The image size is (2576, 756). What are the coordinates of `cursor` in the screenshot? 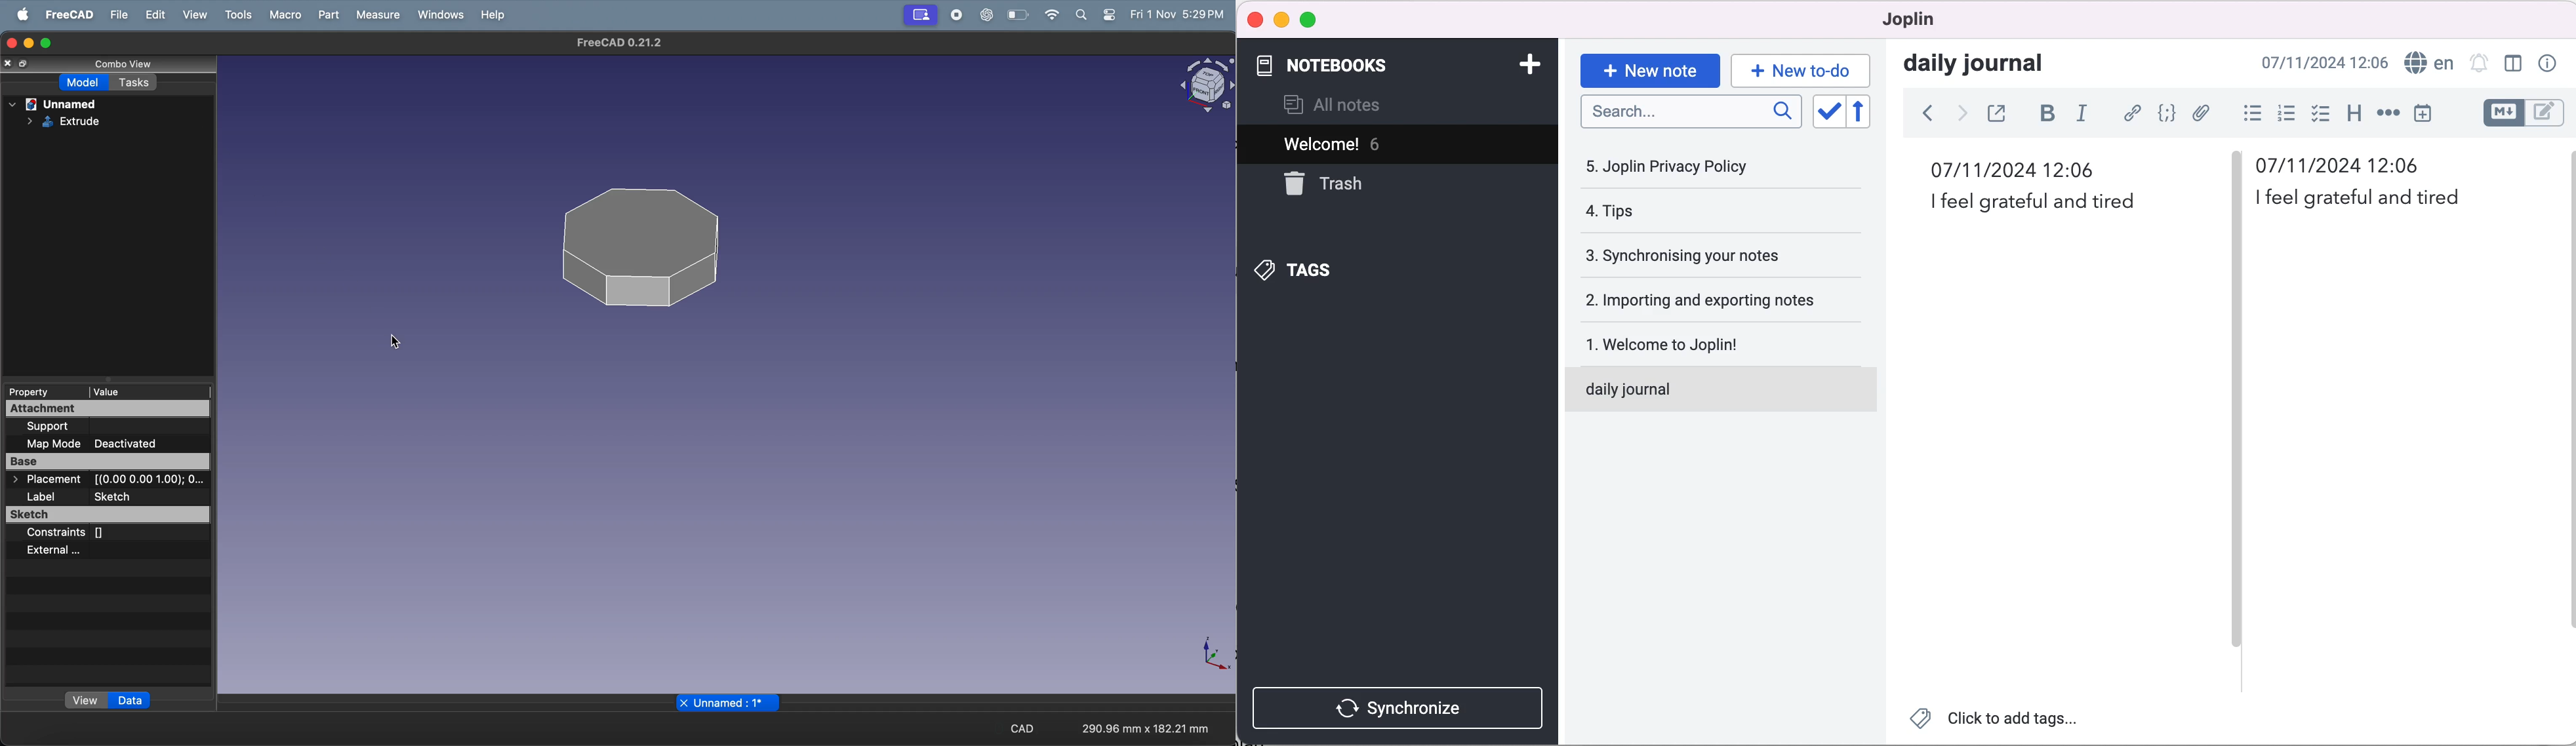 It's located at (396, 339).